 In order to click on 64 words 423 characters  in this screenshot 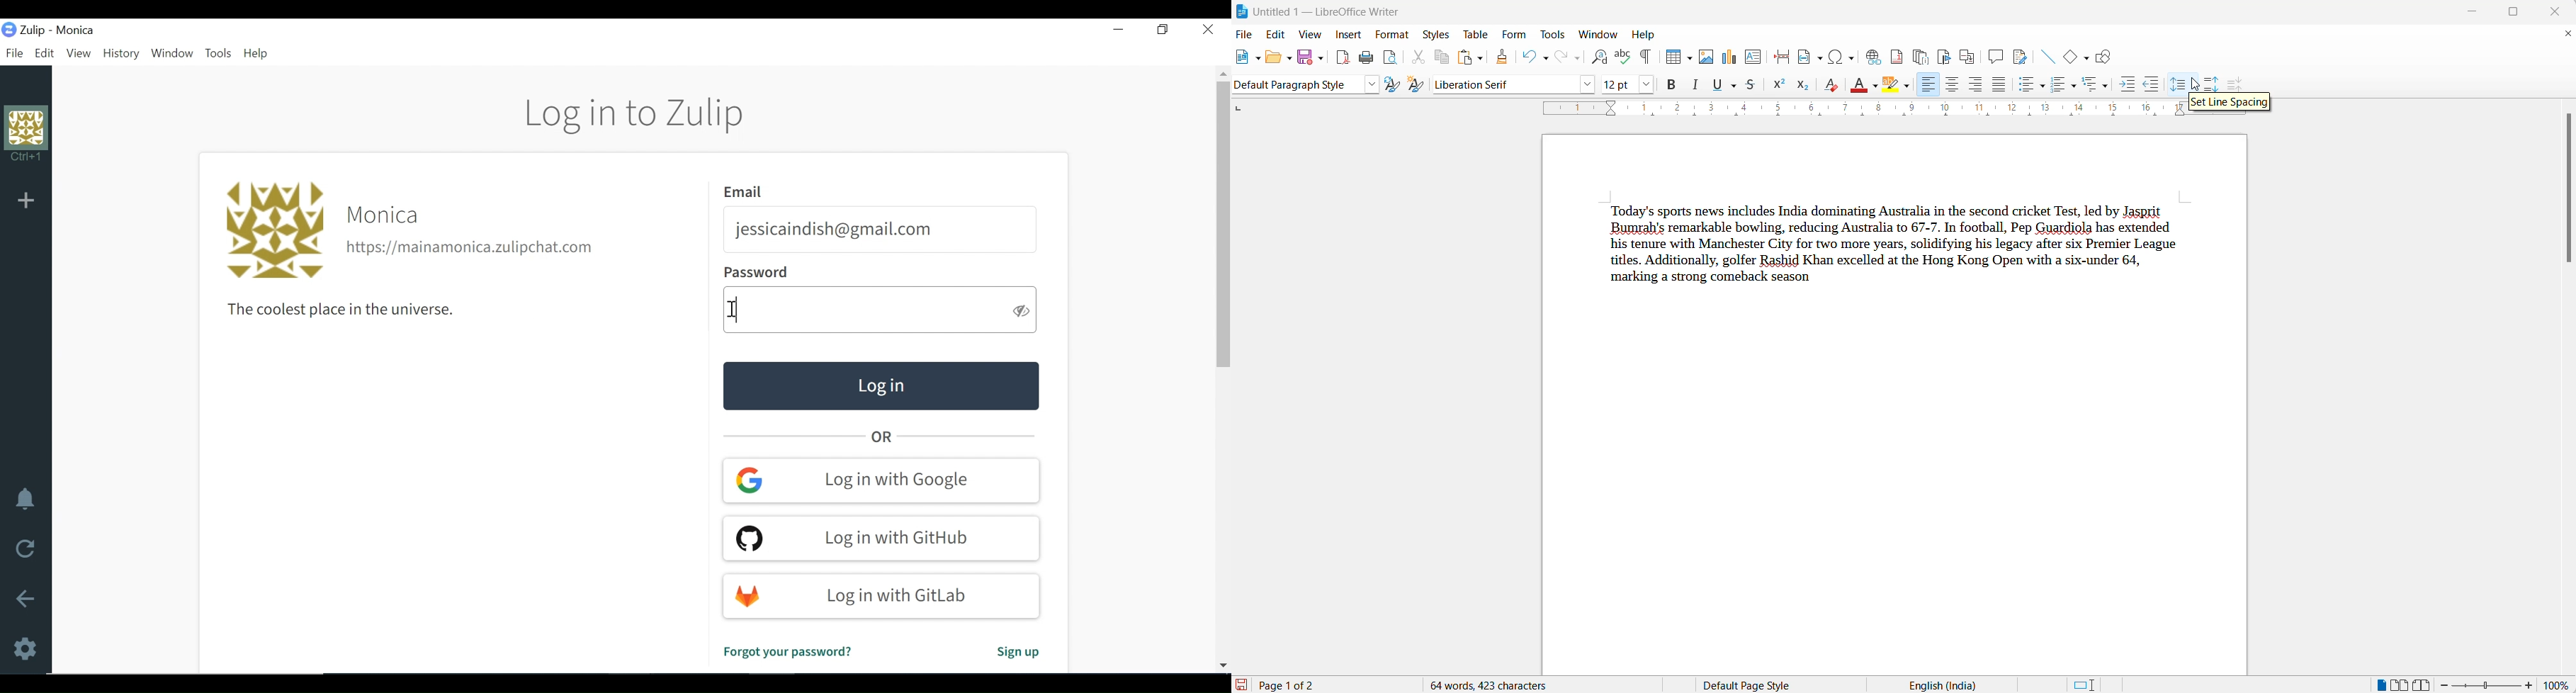, I will do `click(1496, 684)`.